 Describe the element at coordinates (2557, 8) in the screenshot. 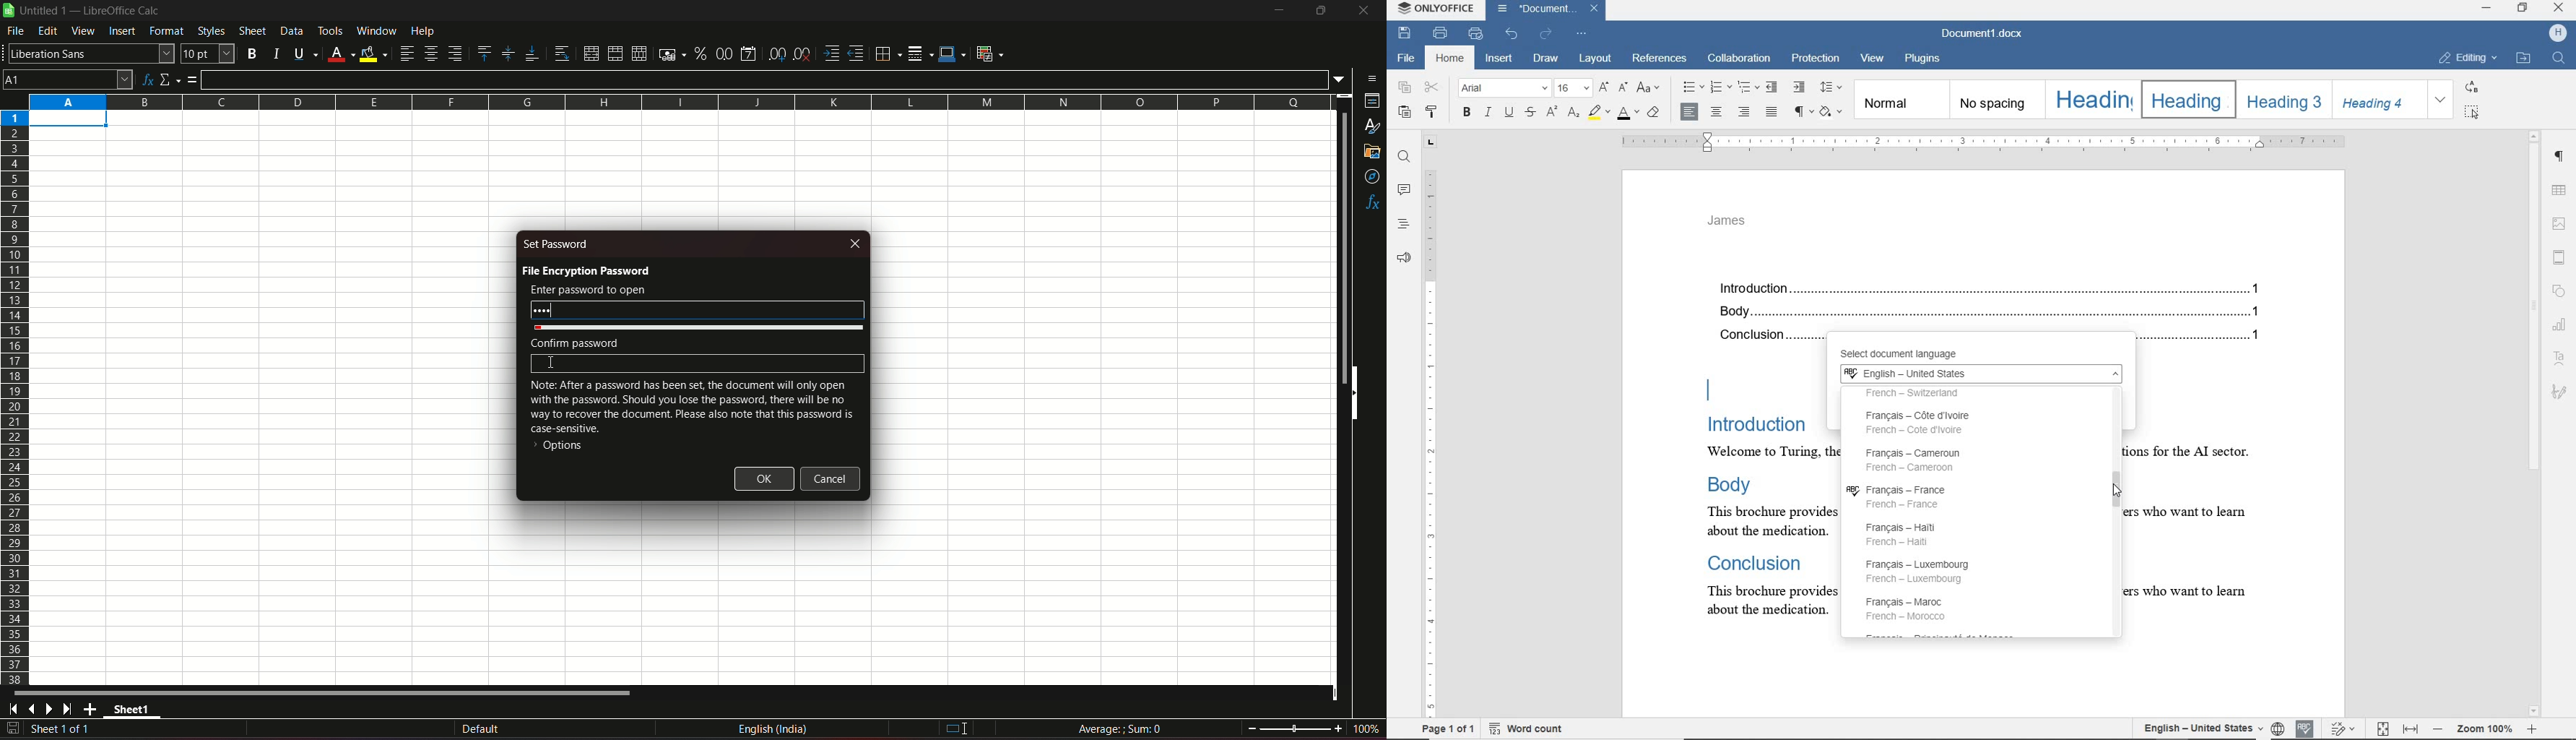

I see `CLOSE` at that location.